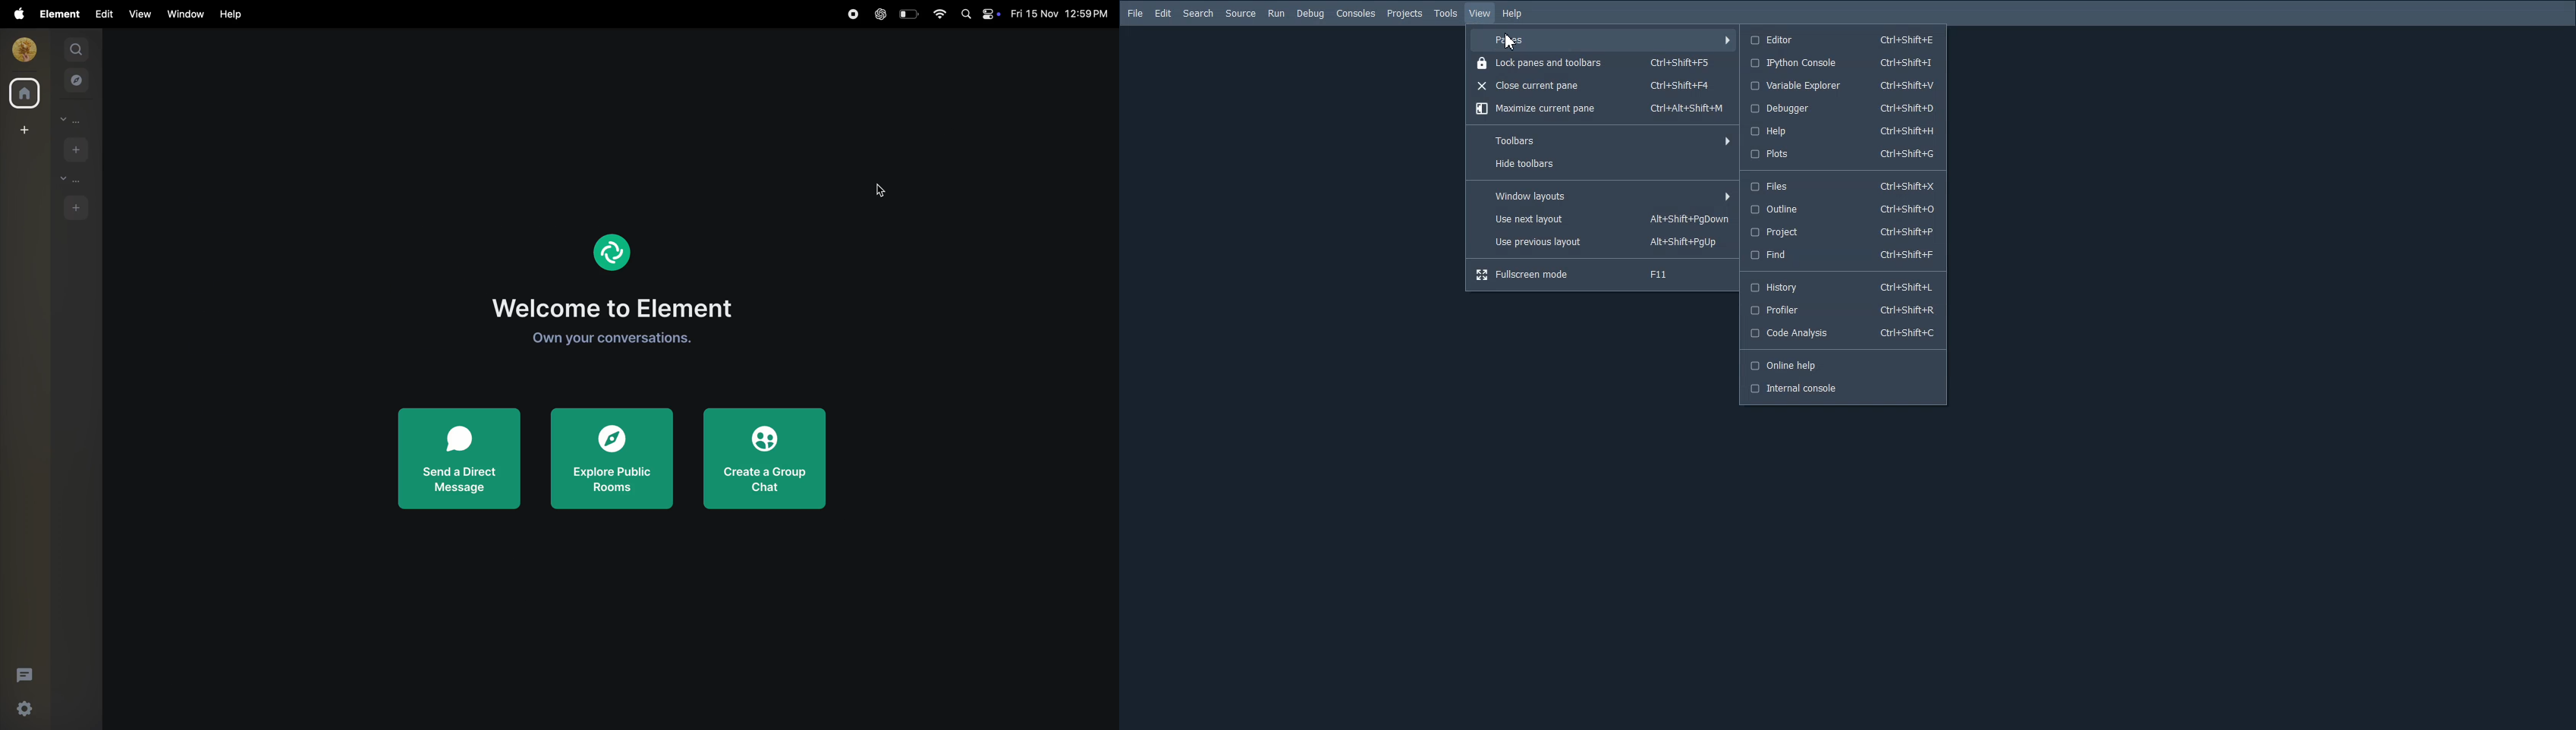 The height and width of the screenshot is (756, 2576). Describe the element at coordinates (1602, 219) in the screenshot. I see `Use next layout` at that location.